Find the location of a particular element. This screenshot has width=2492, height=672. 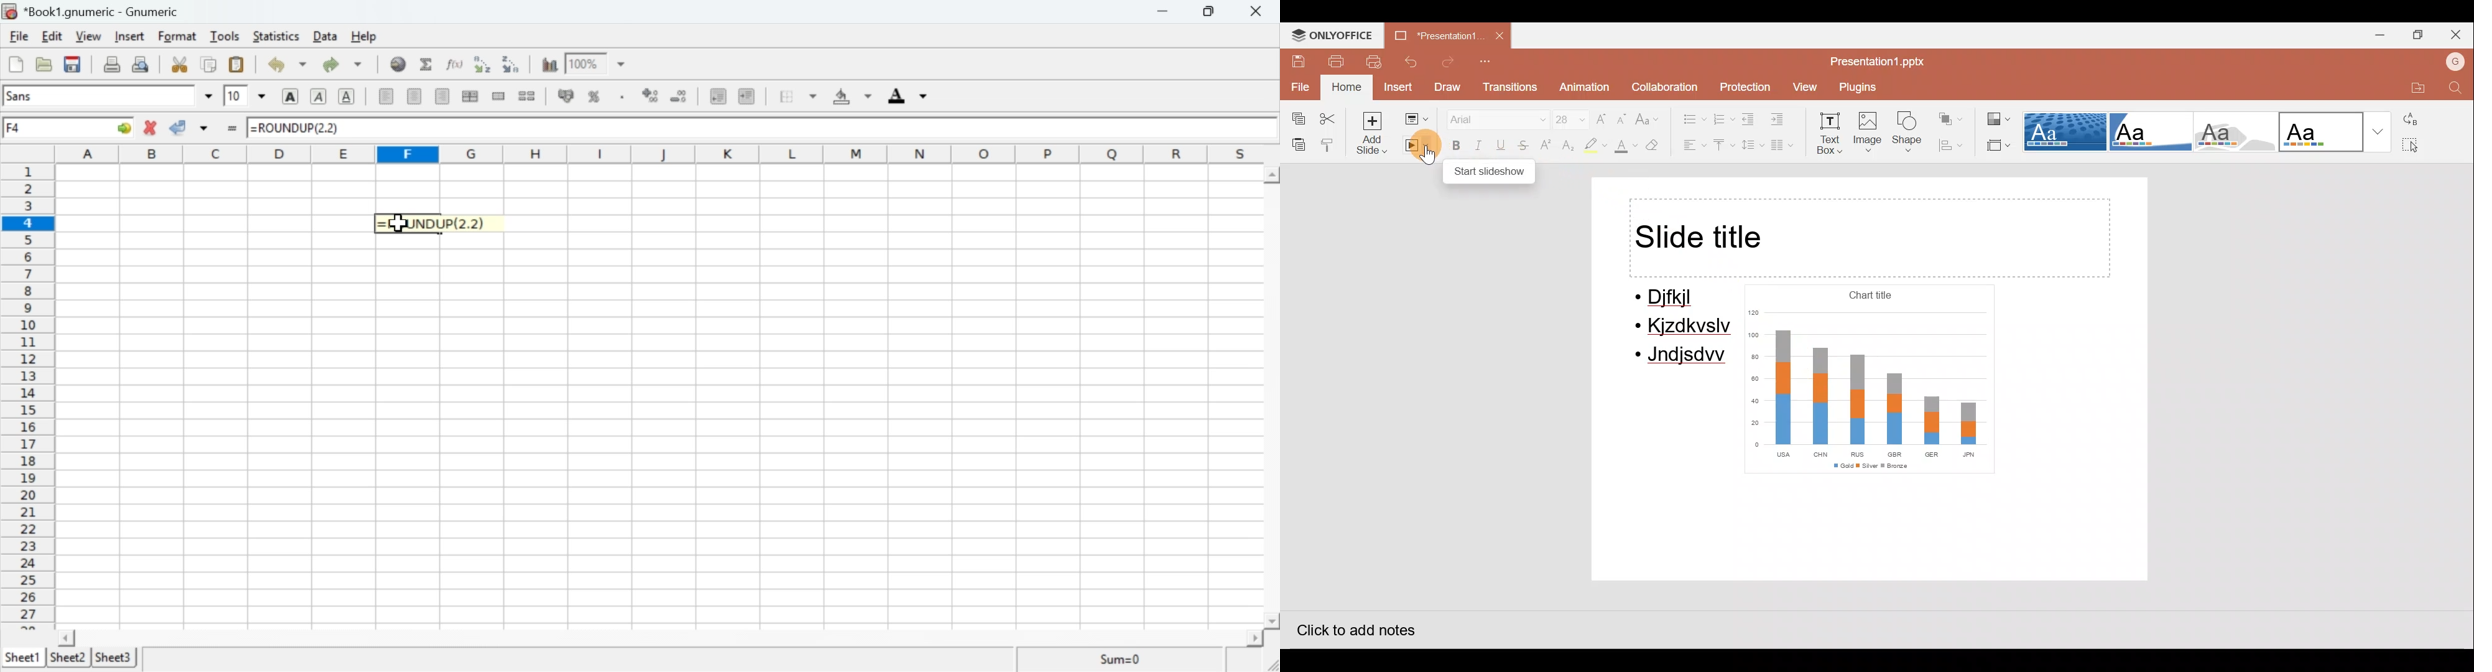

Save is located at coordinates (73, 64).